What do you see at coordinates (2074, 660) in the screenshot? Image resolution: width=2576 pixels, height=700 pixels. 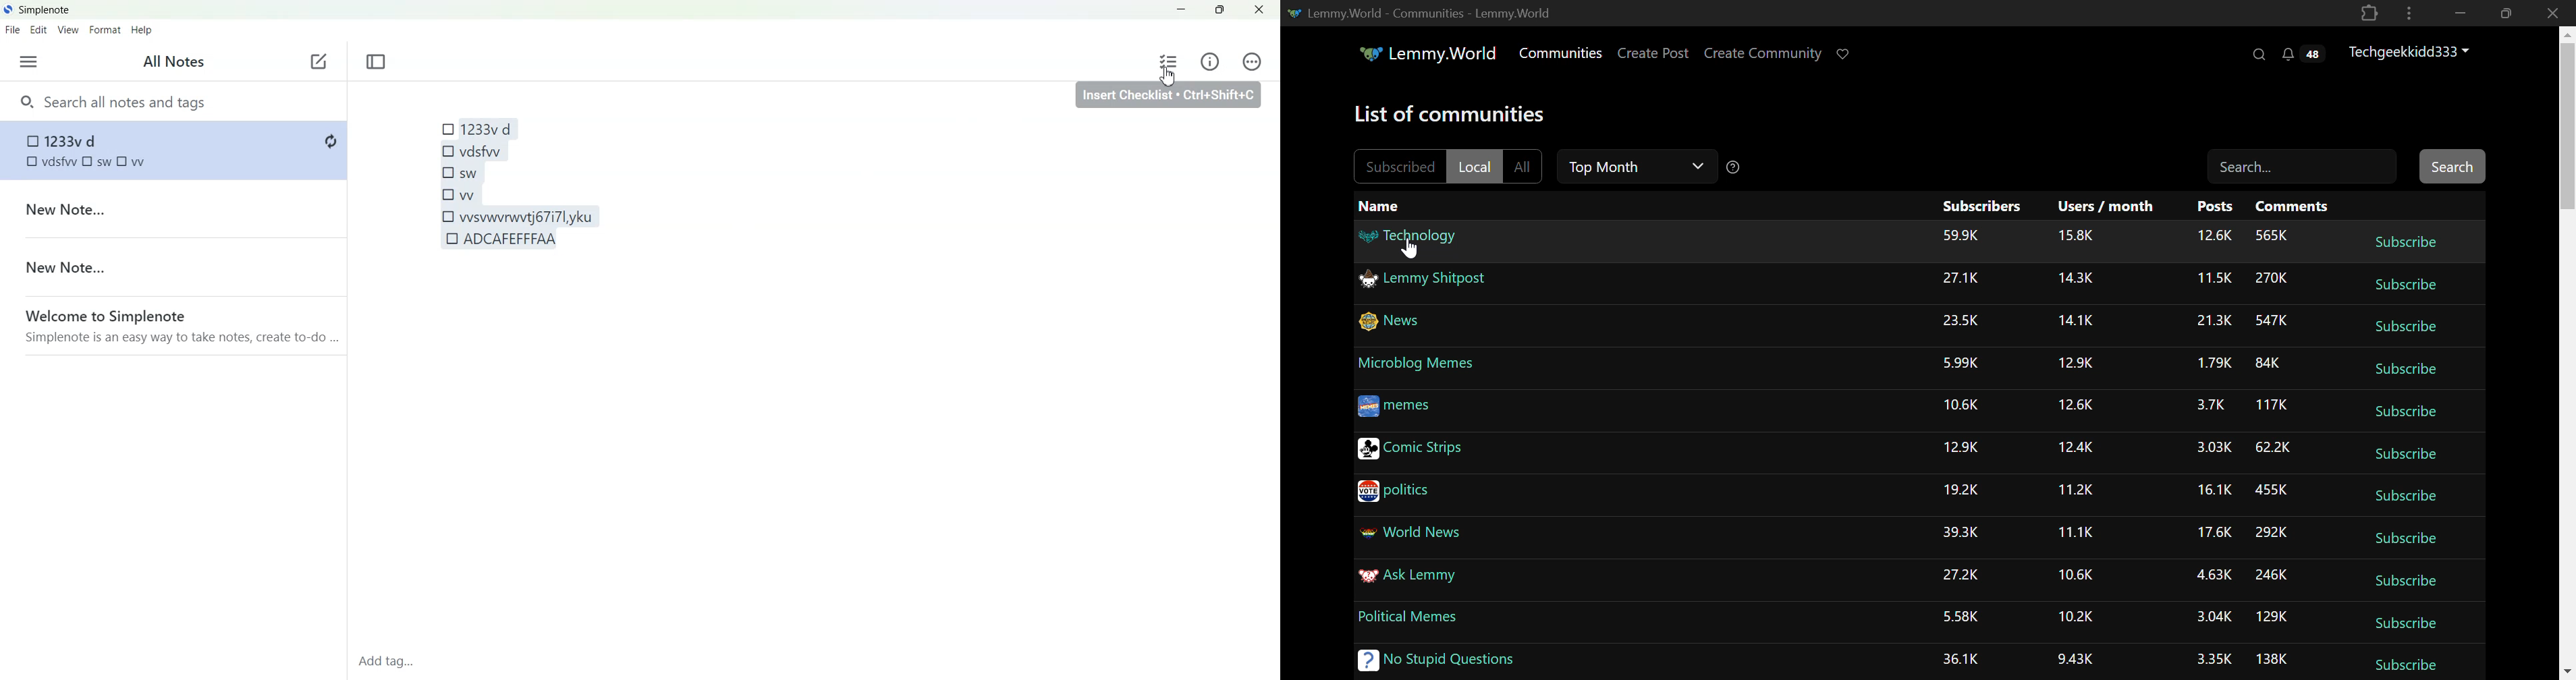 I see `9.43K` at bounding box center [2074, 660].